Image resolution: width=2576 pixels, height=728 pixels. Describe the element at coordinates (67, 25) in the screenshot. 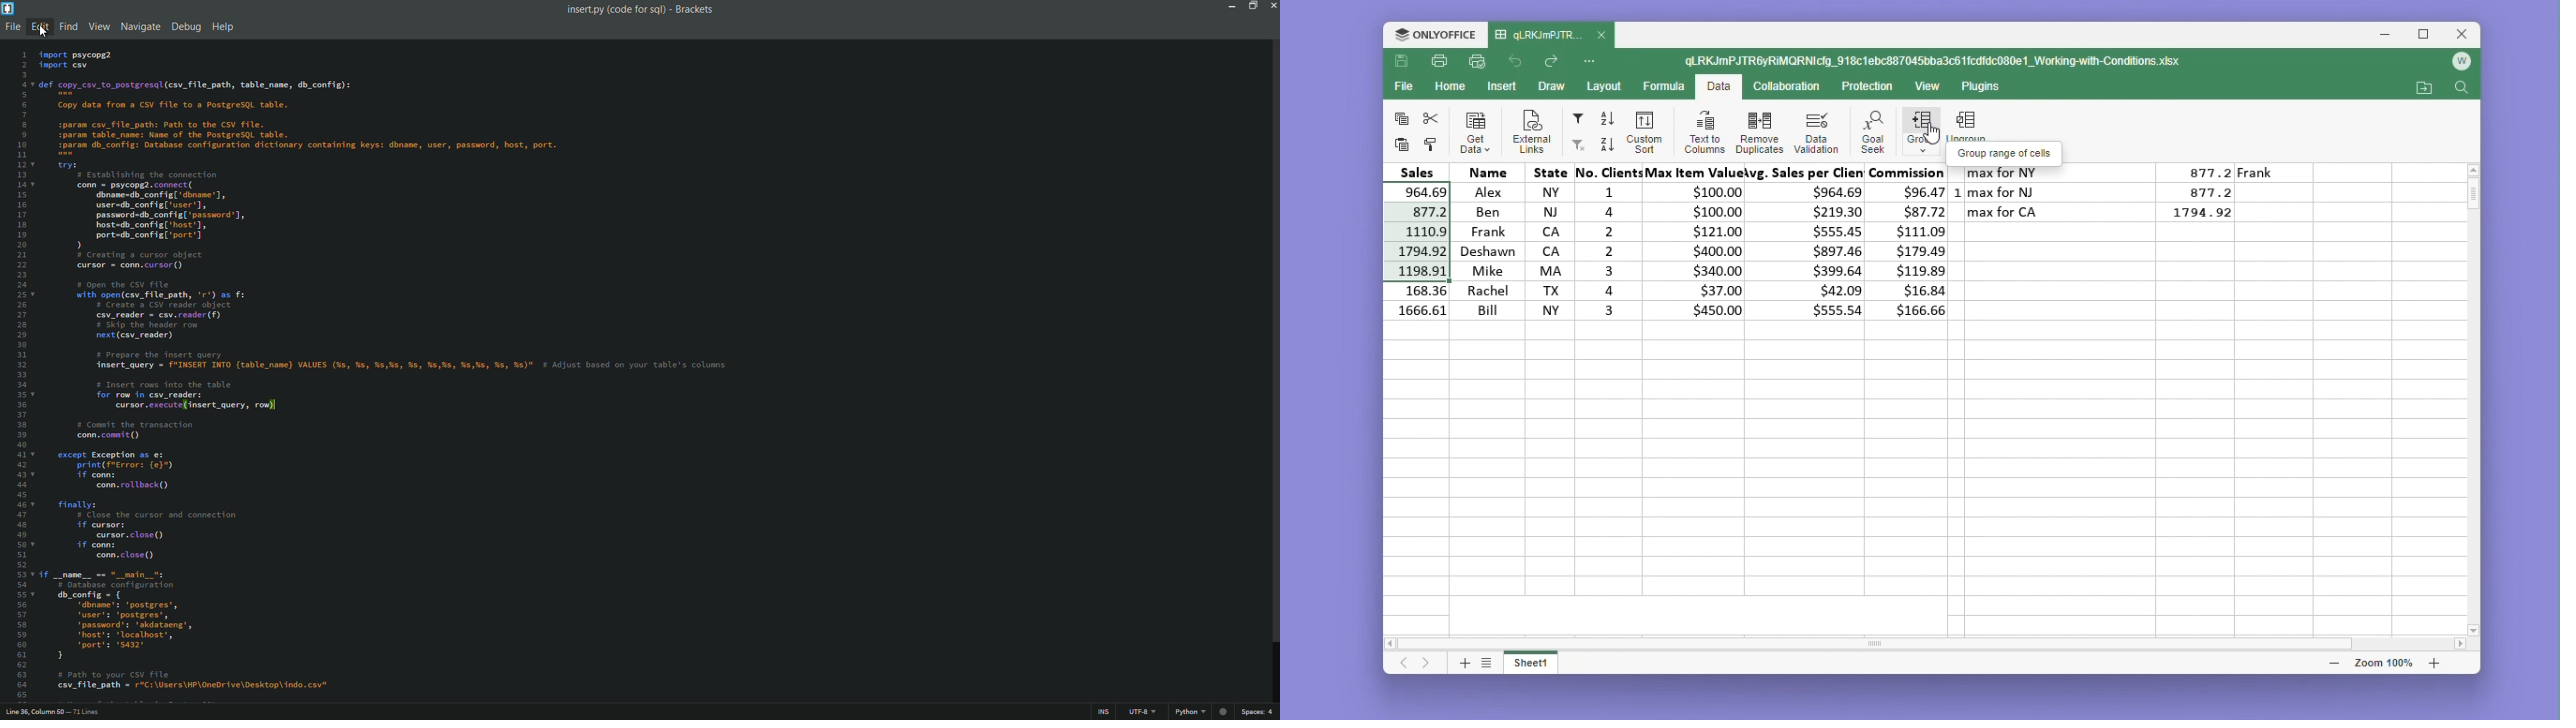

I see `find menu` at that location.